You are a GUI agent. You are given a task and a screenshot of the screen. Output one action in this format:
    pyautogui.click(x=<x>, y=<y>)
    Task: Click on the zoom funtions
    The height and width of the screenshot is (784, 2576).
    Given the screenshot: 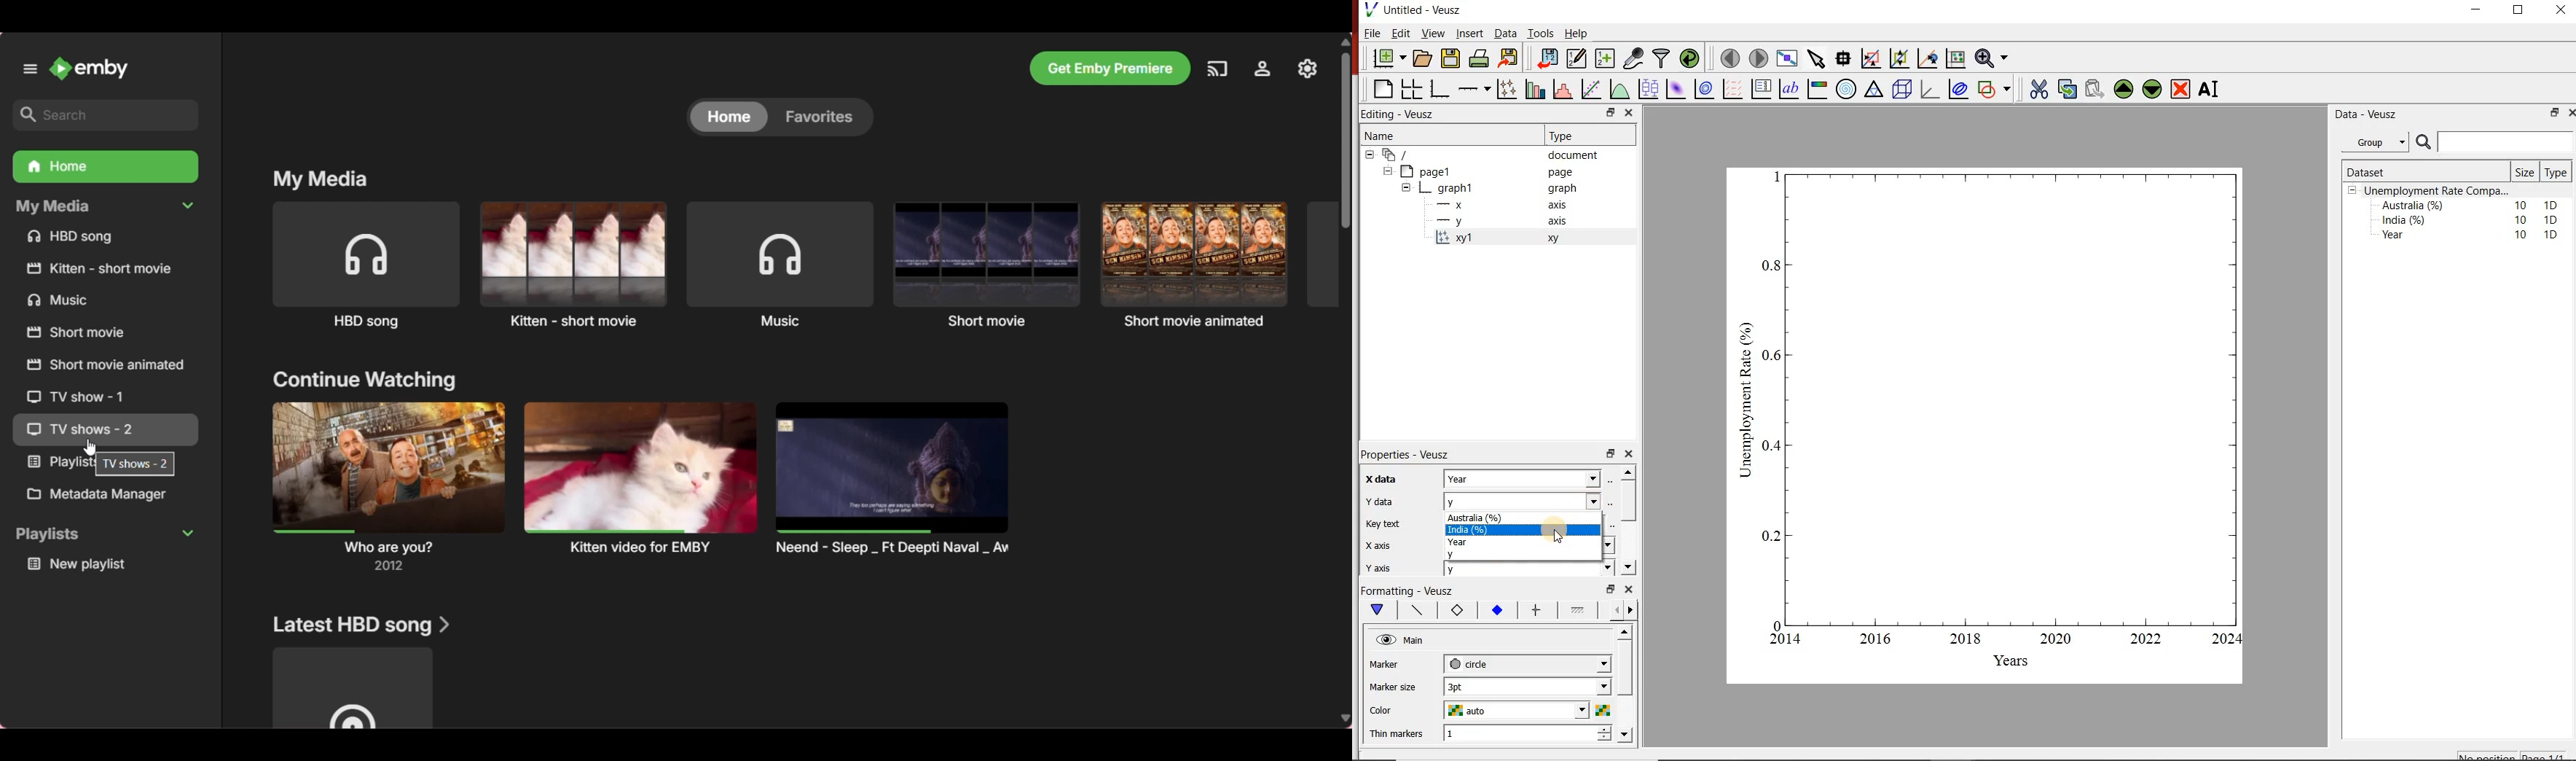 What is the action you would take?
    pyautogui.click(x=1994, y=57)
    